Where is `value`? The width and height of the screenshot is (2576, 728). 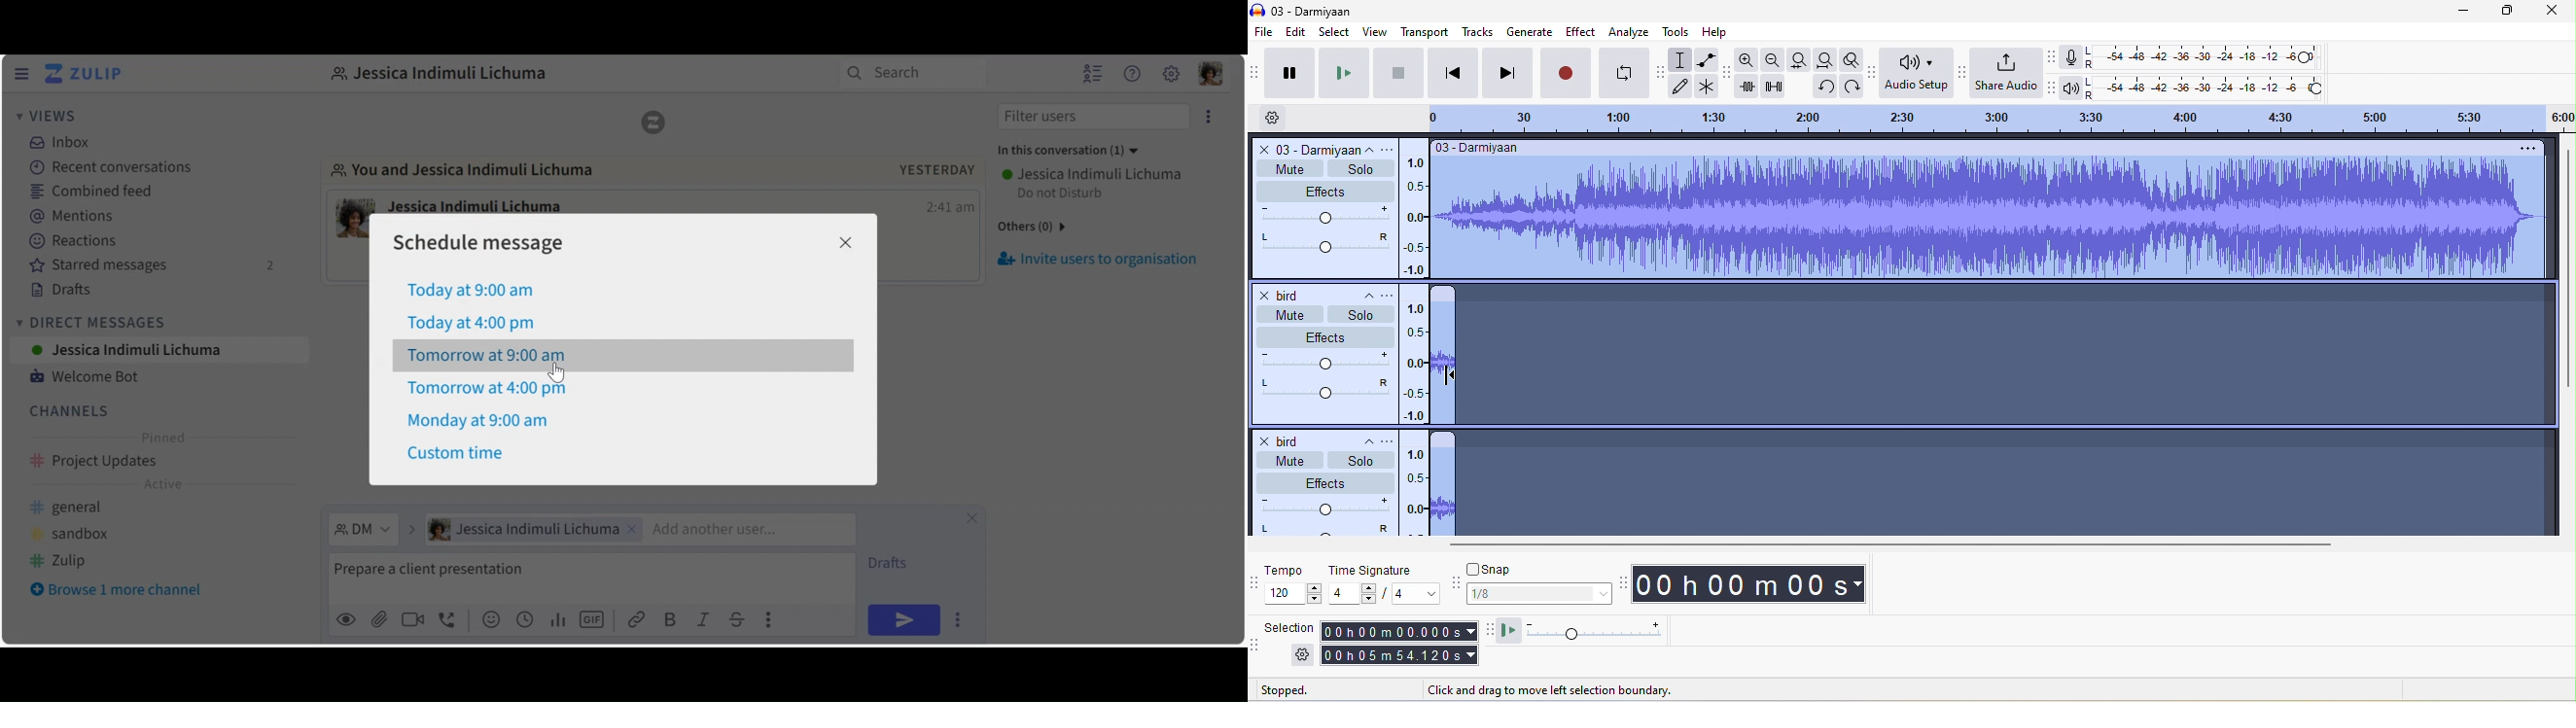 value is located at coordinates (1407, 595).